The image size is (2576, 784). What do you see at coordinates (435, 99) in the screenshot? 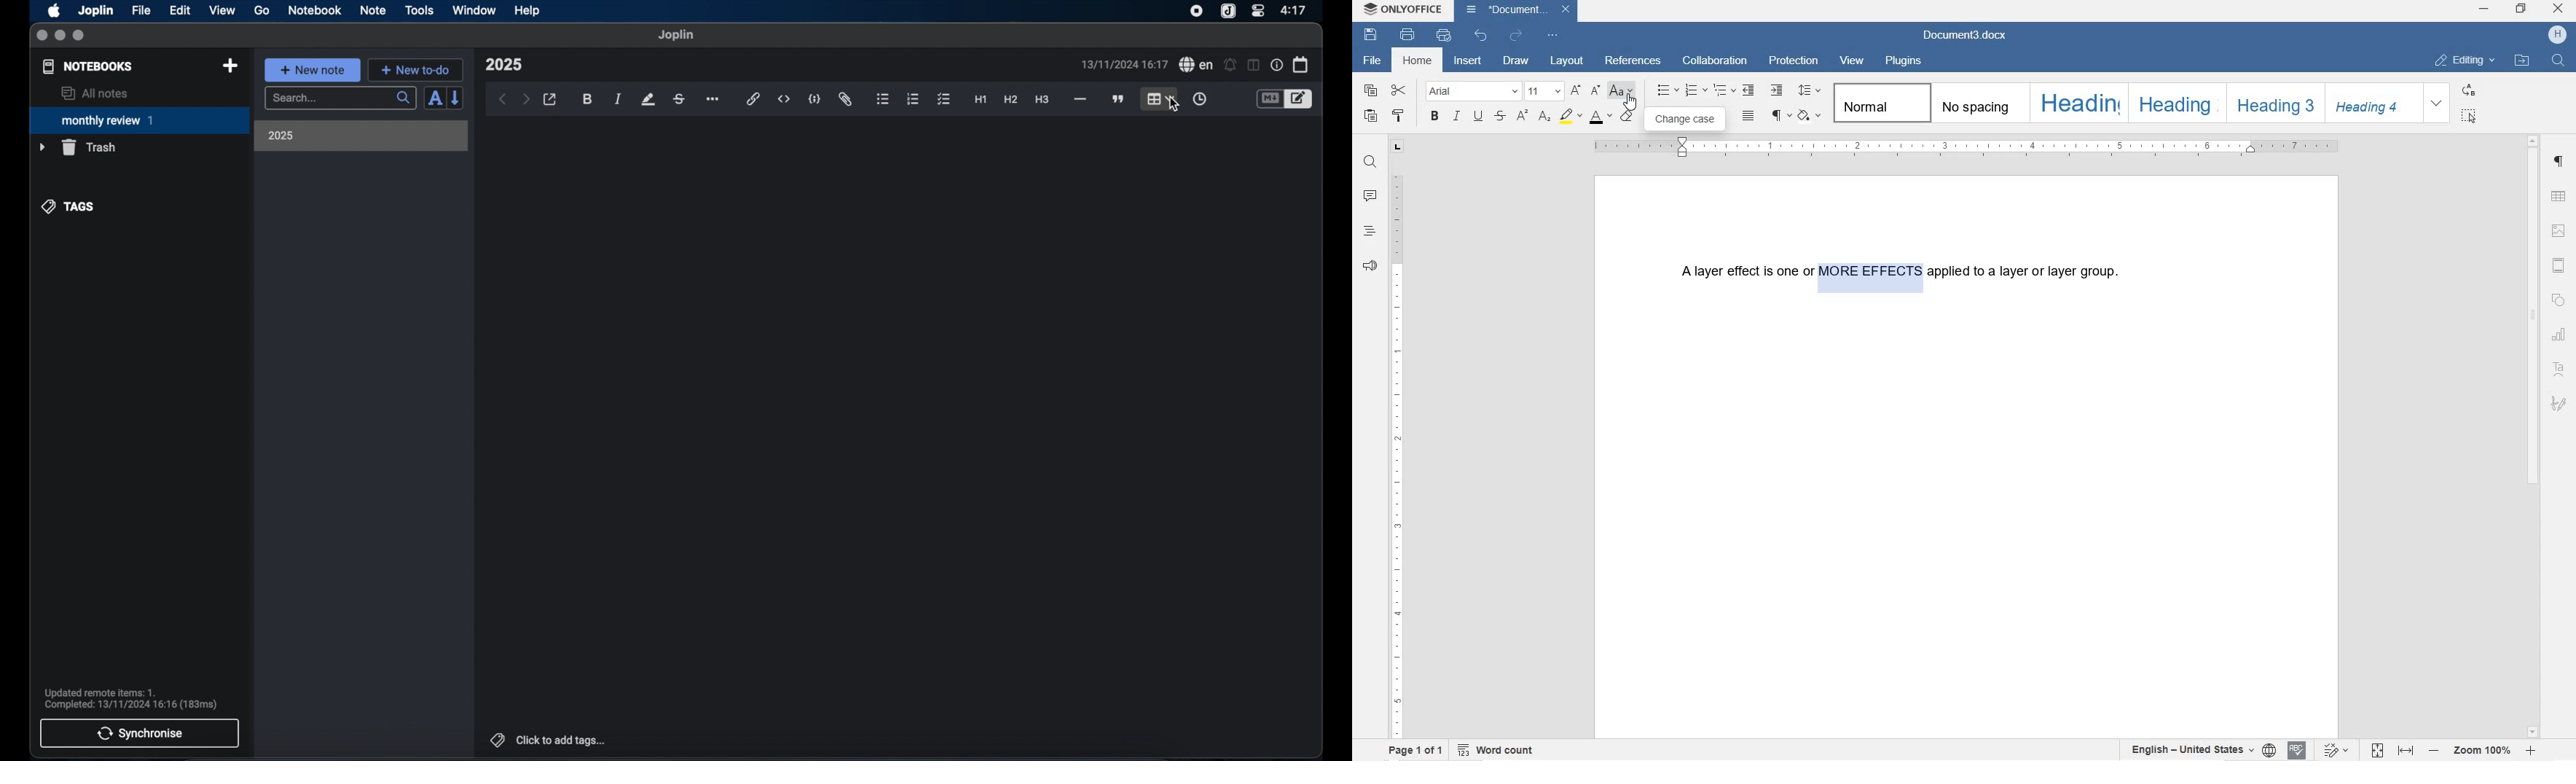
I see `sort order field` at bounding box center [435, 99].